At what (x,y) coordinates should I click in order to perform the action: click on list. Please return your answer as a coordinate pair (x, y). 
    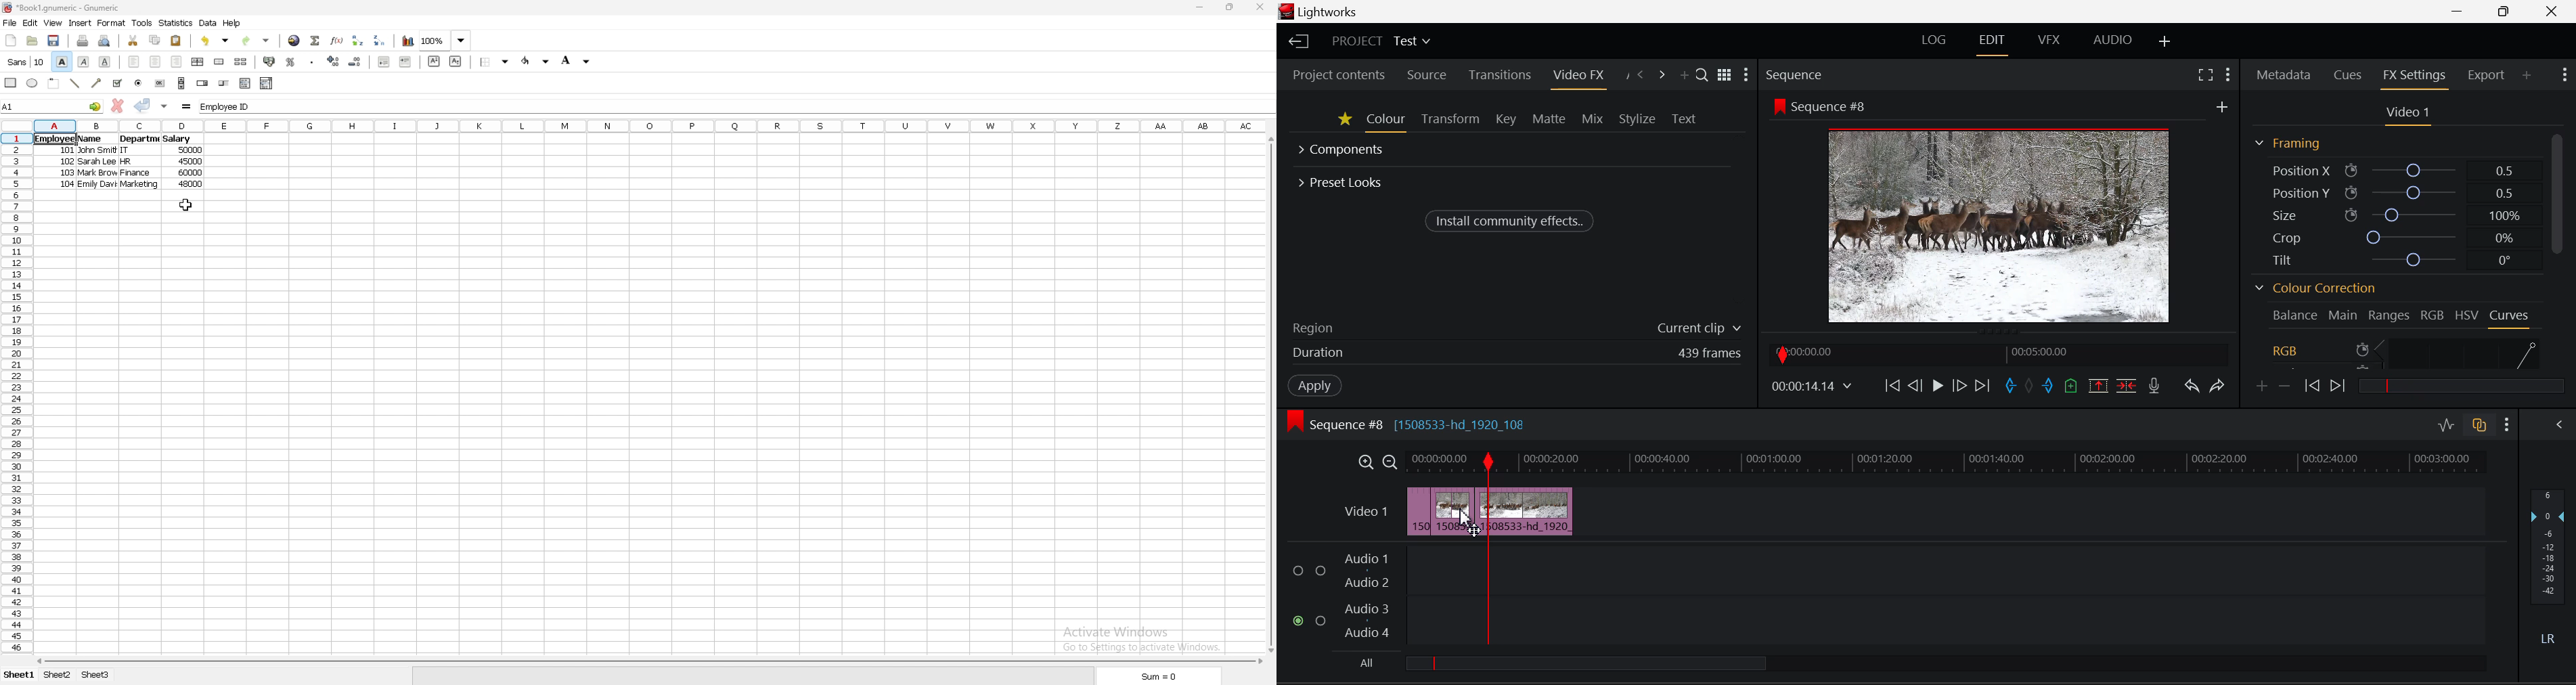
    Looking at the image, I should click on (245, 82).